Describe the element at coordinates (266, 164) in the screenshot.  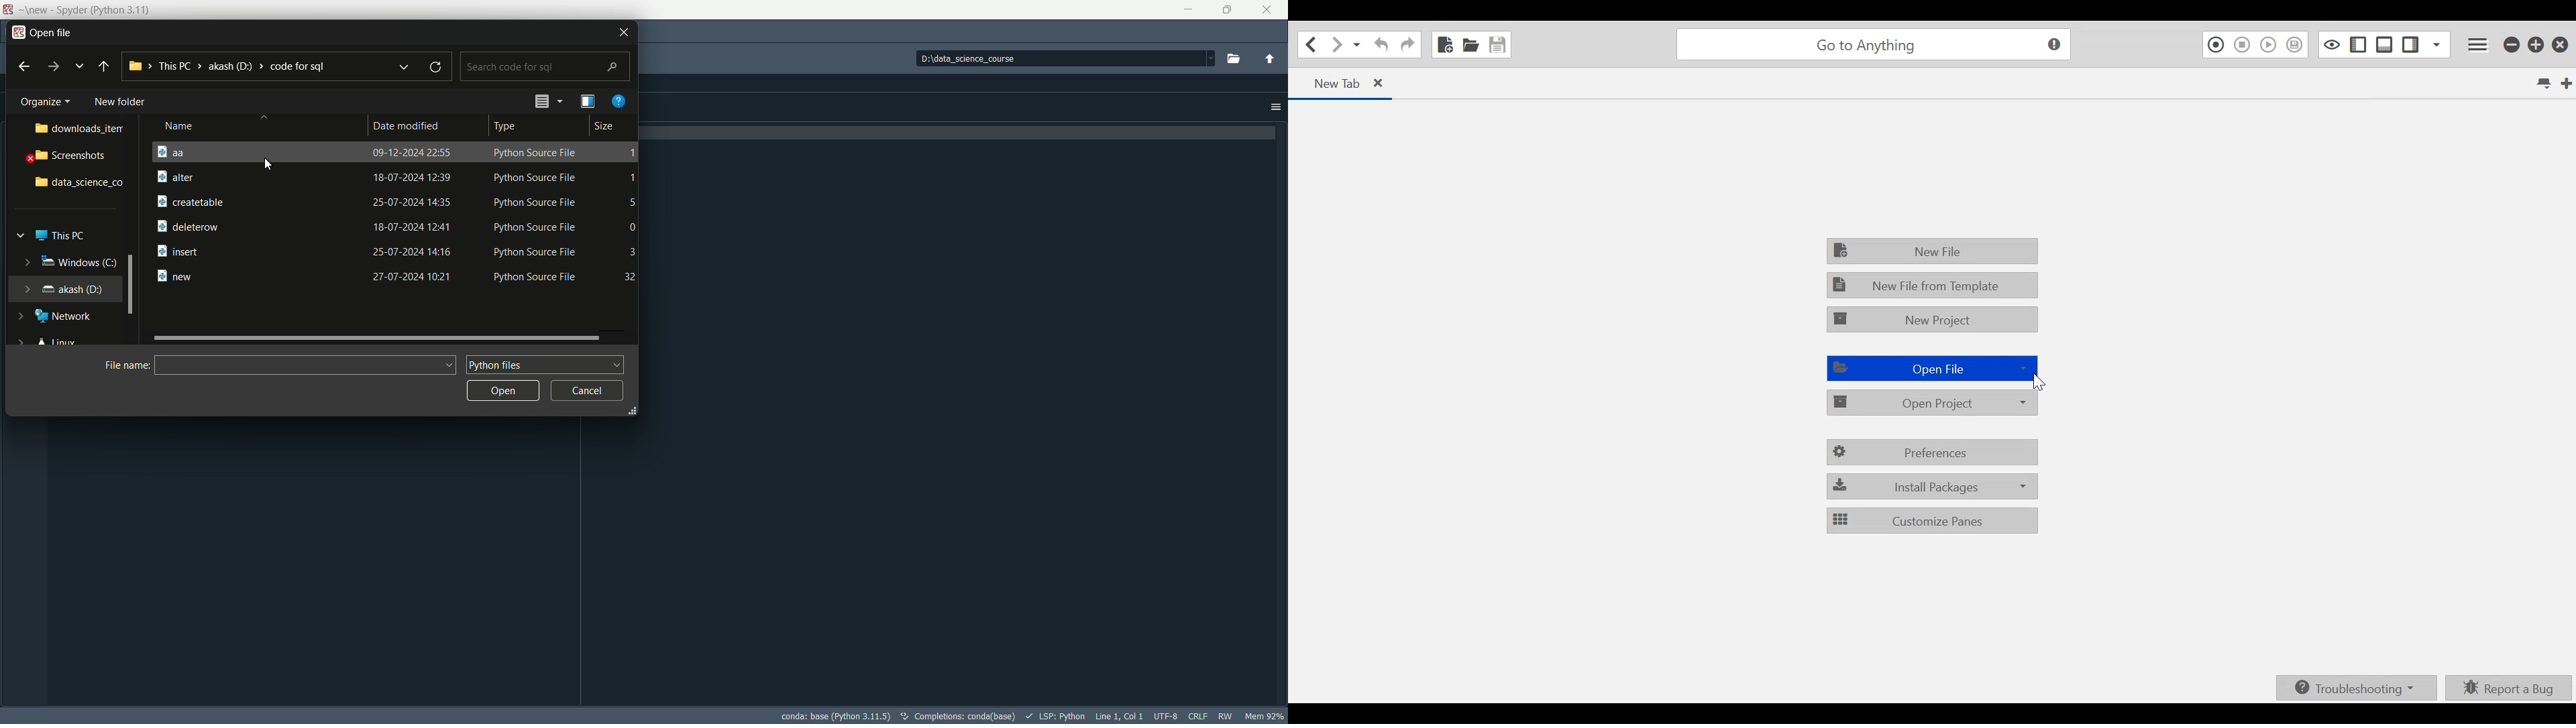
I see `Cursor` at that location.